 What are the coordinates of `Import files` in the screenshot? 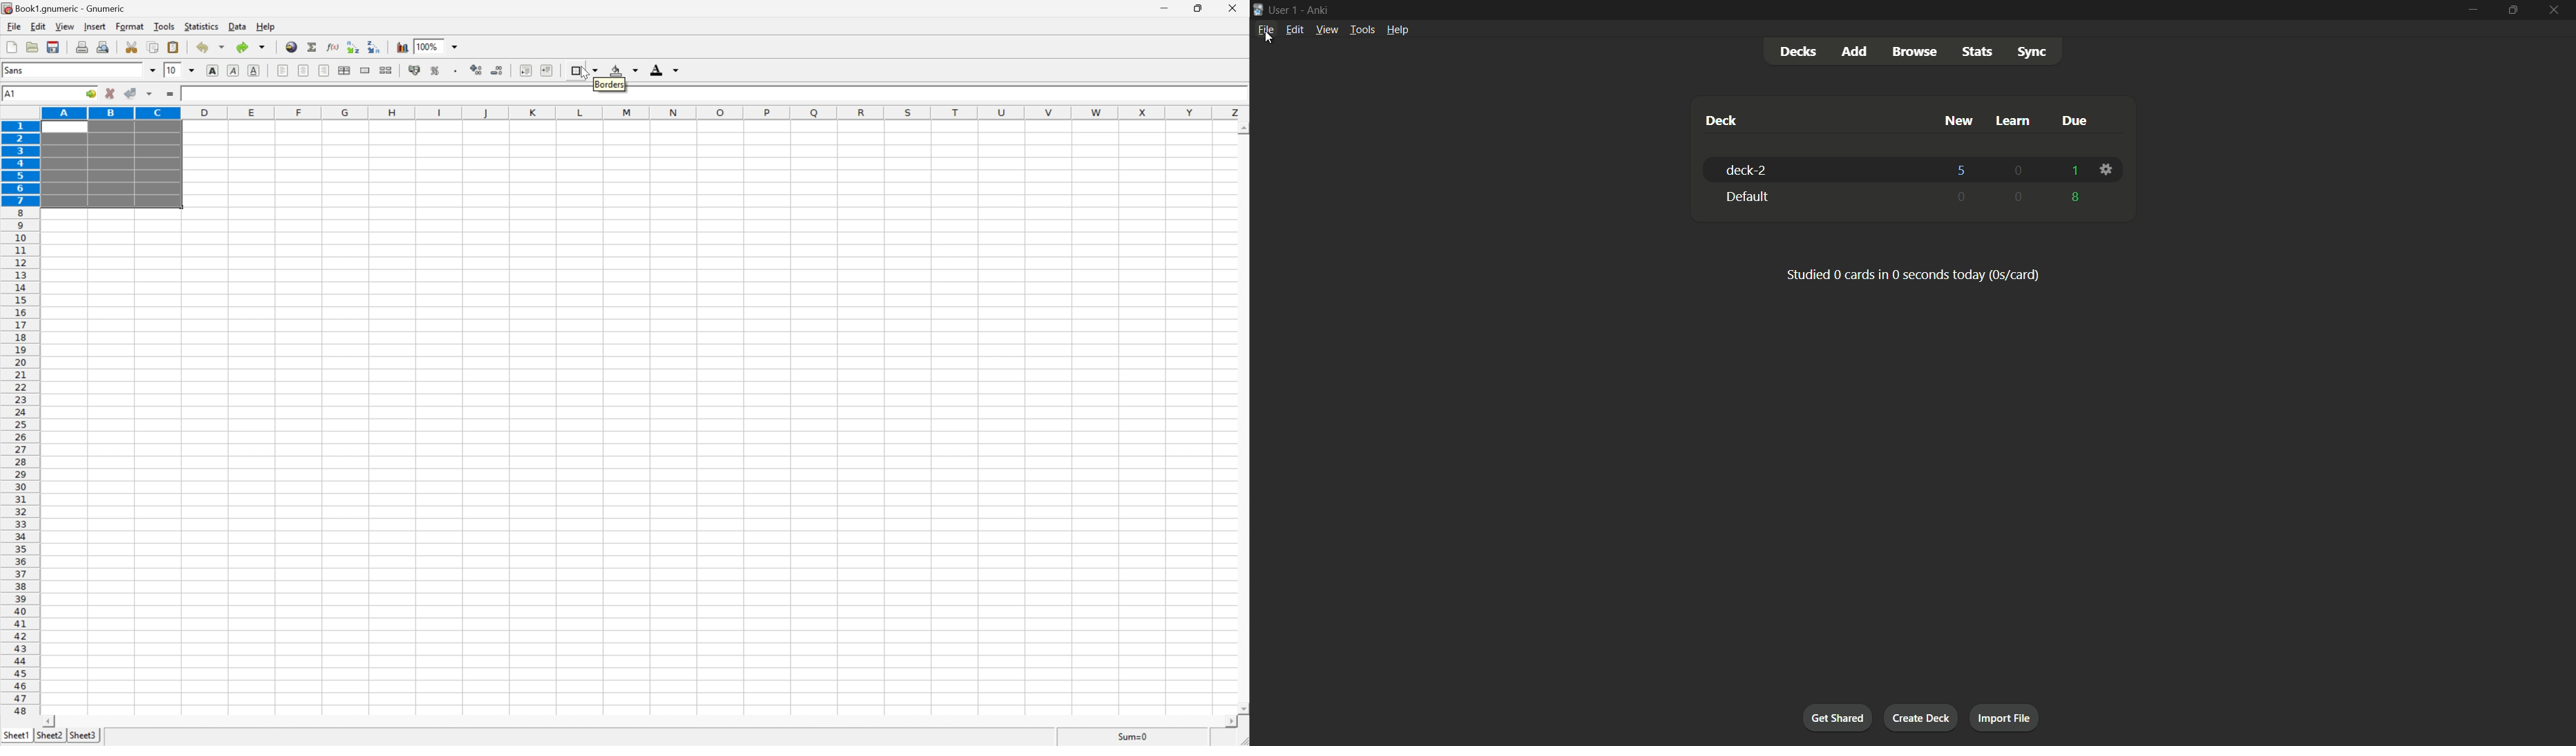 It's located at (2005, 719).